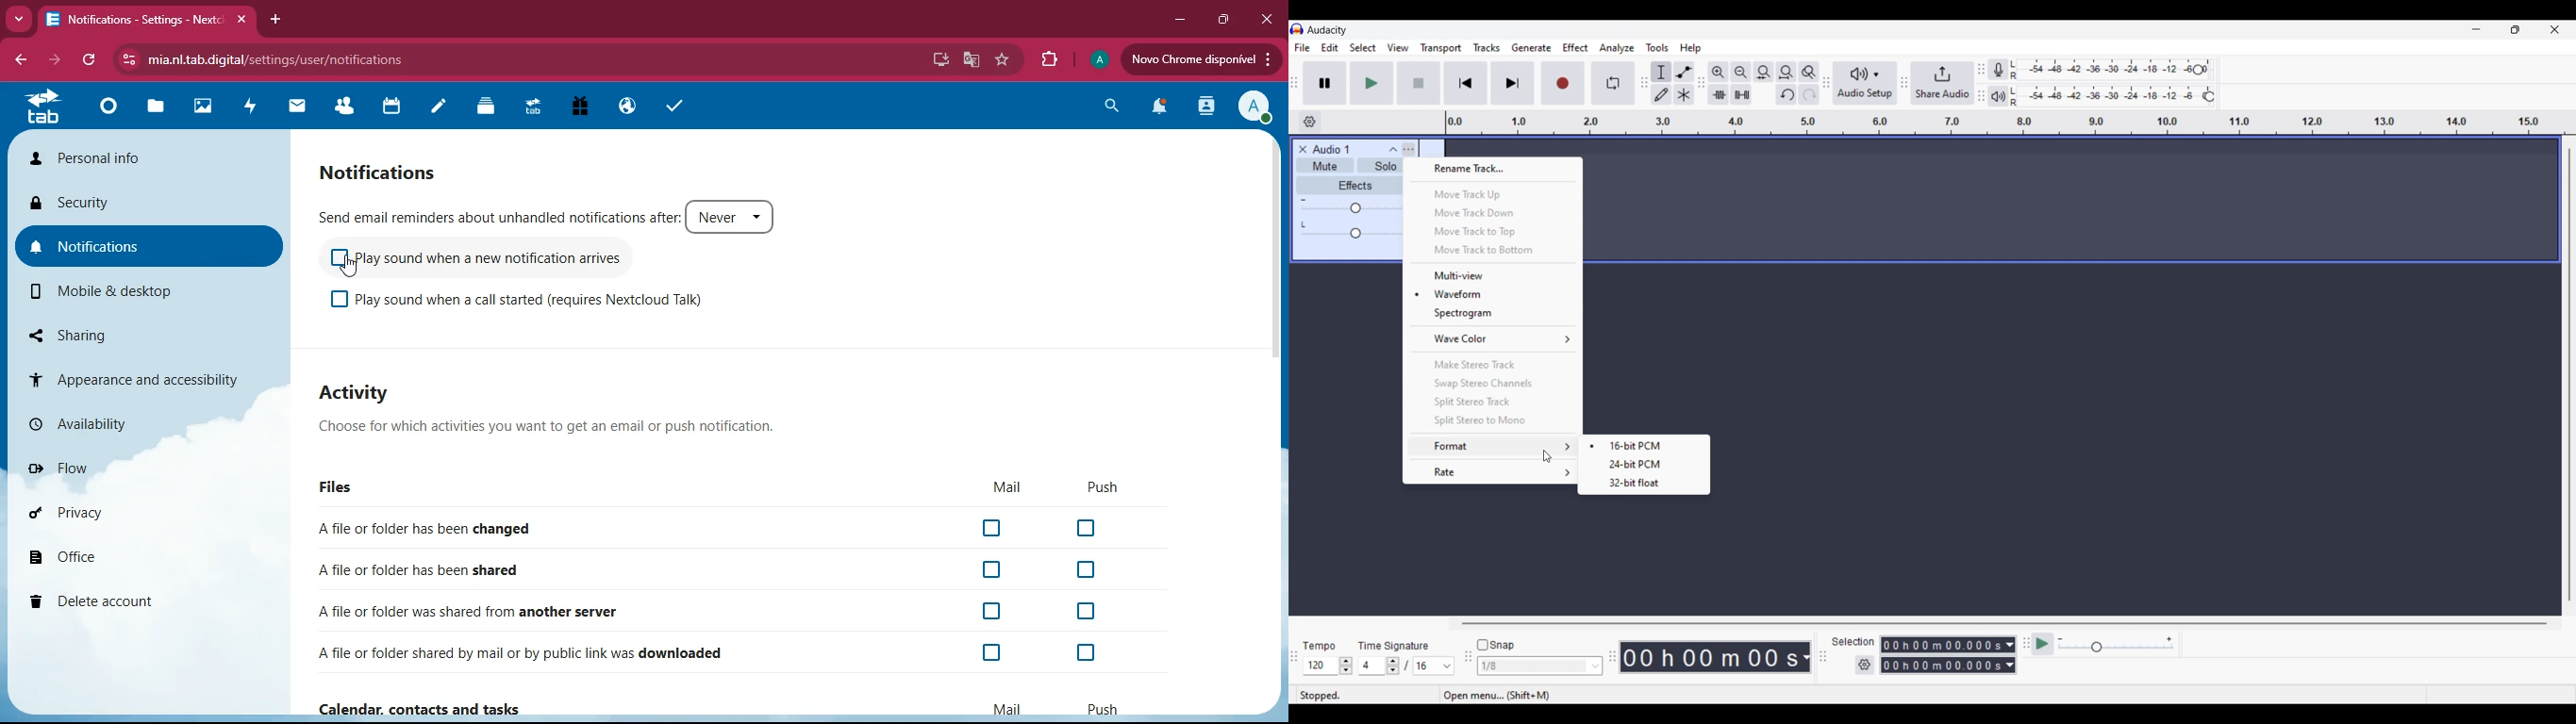  What do you see at coordinates (1155, 109) in the screenshot?
I see `notifications` at bounding box center [1155, 109].